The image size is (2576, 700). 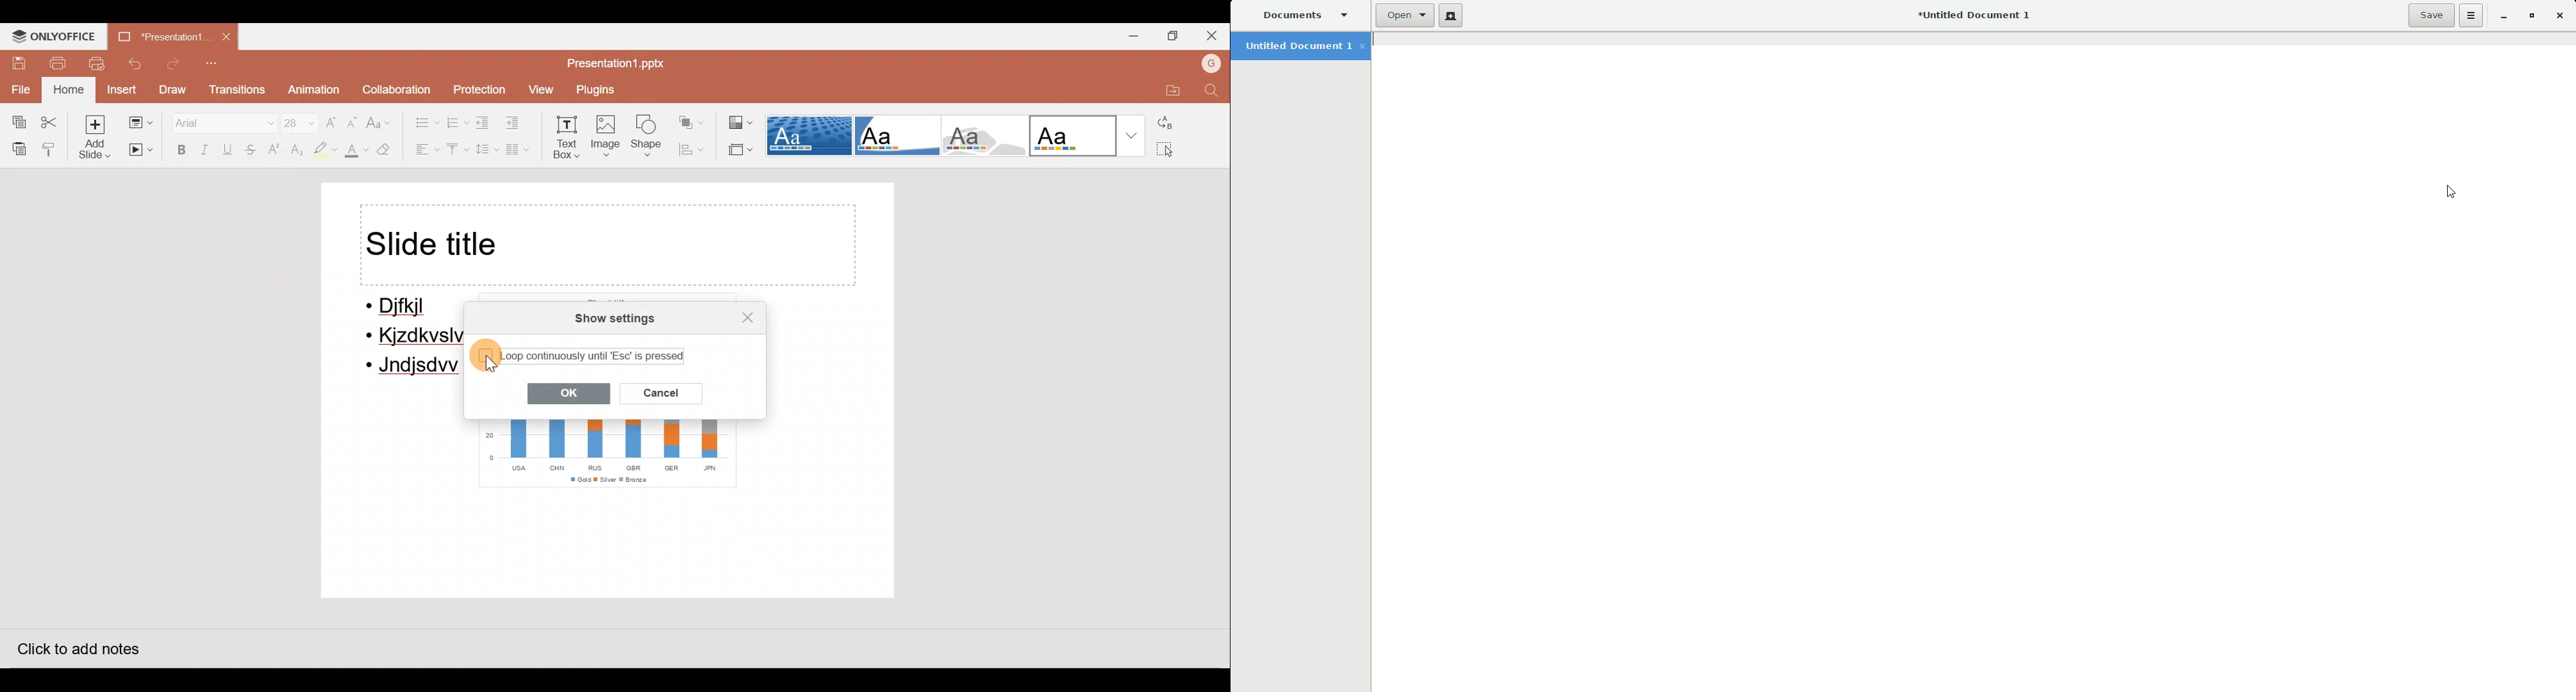 I want to click on Strikethrough, so click(x=247, y=149).